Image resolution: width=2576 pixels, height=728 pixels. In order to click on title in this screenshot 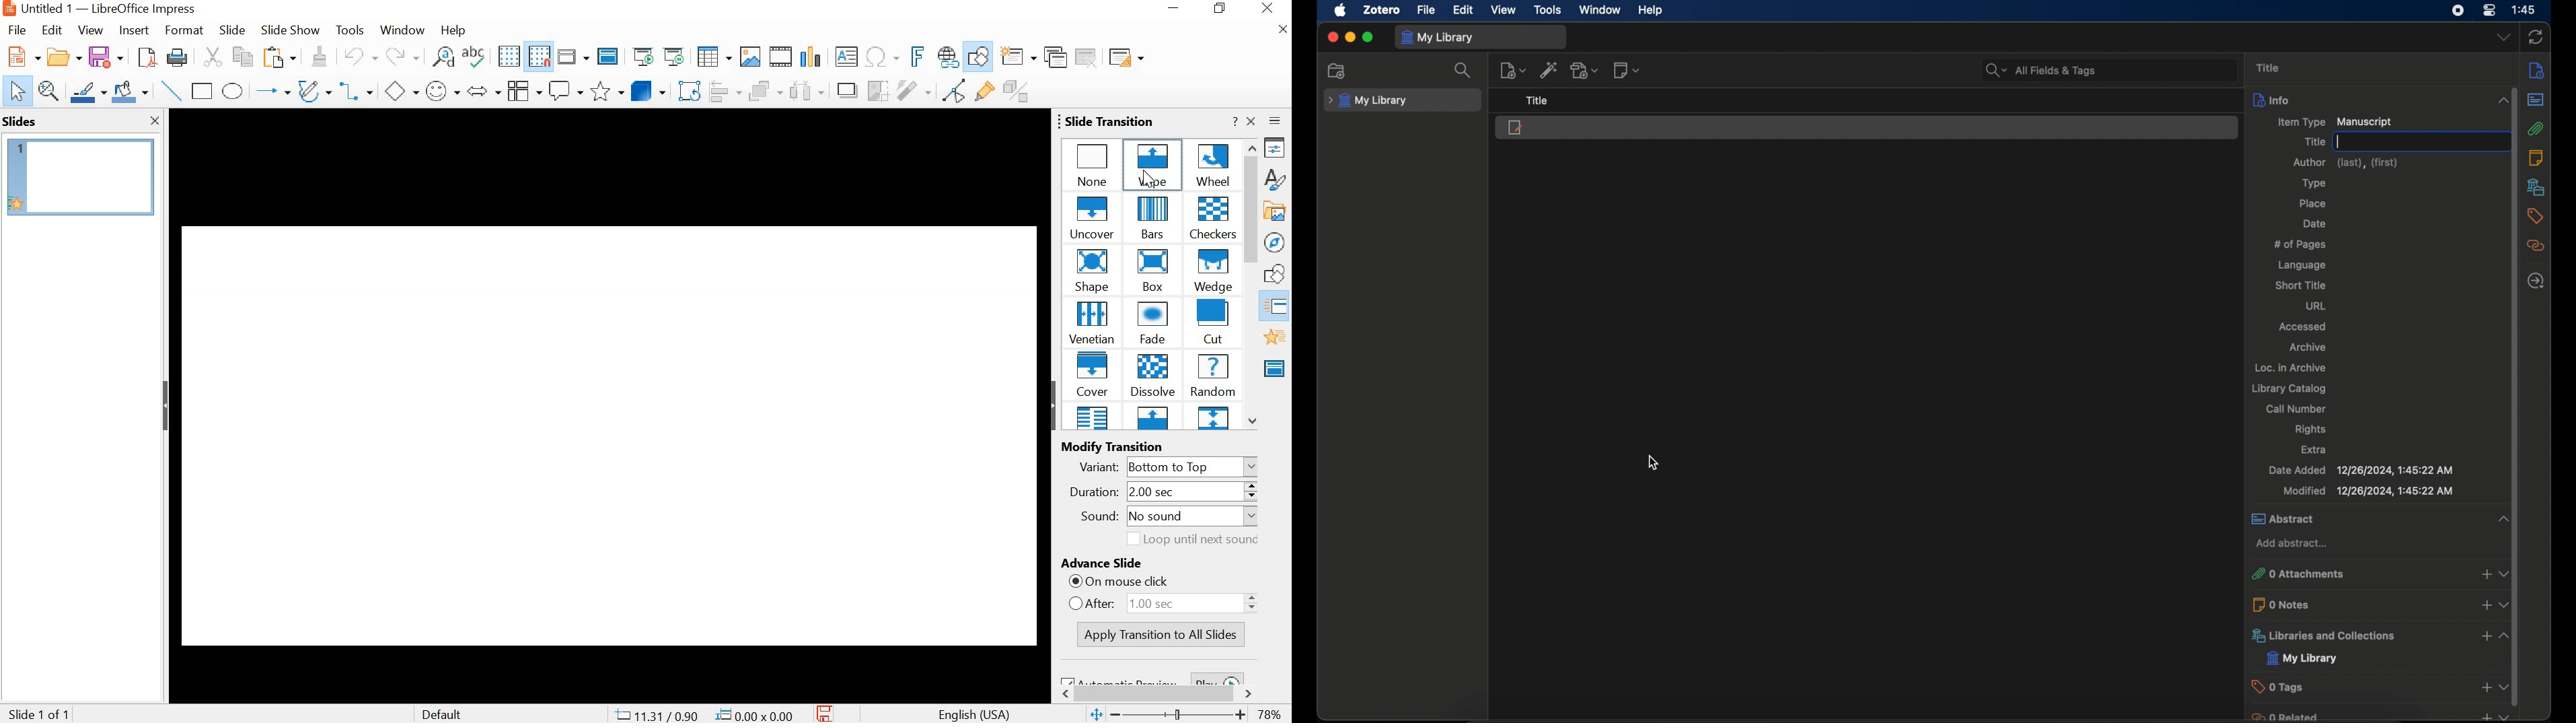, I will do `click(1541, 101)`.